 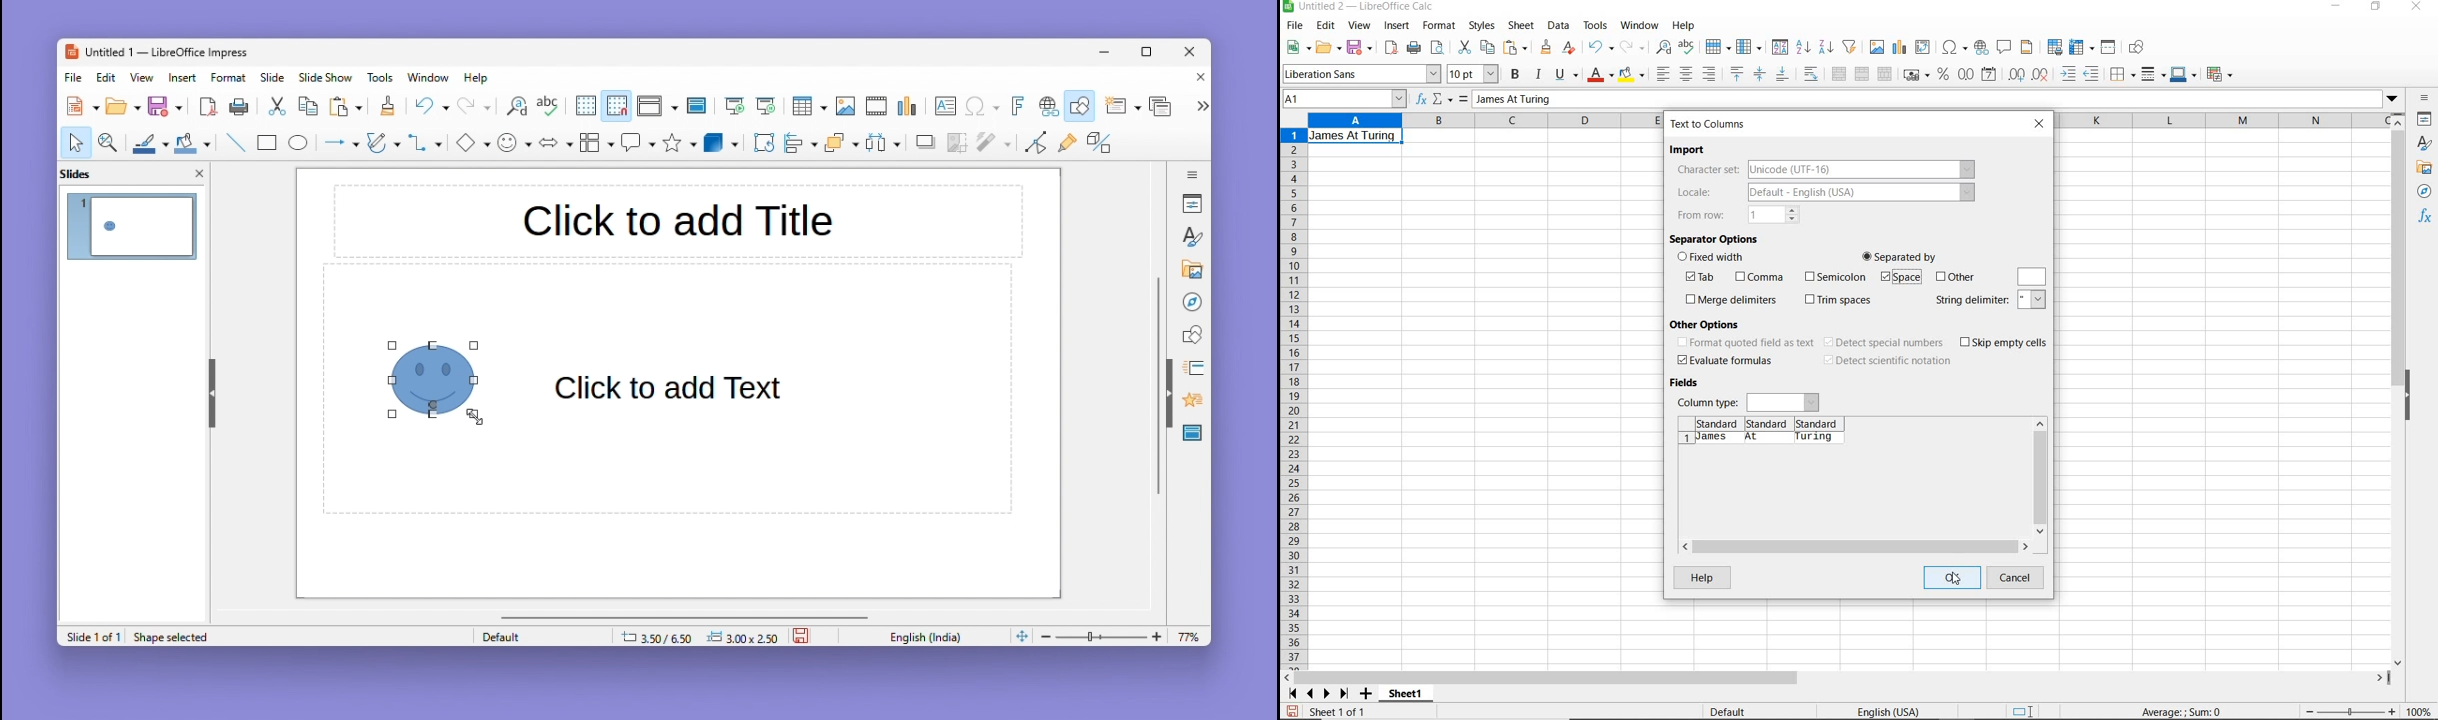 What do you see at coordinates (1863, 75) in the screenshot?
I see `merge cells` at bounding box center [1863, 75].